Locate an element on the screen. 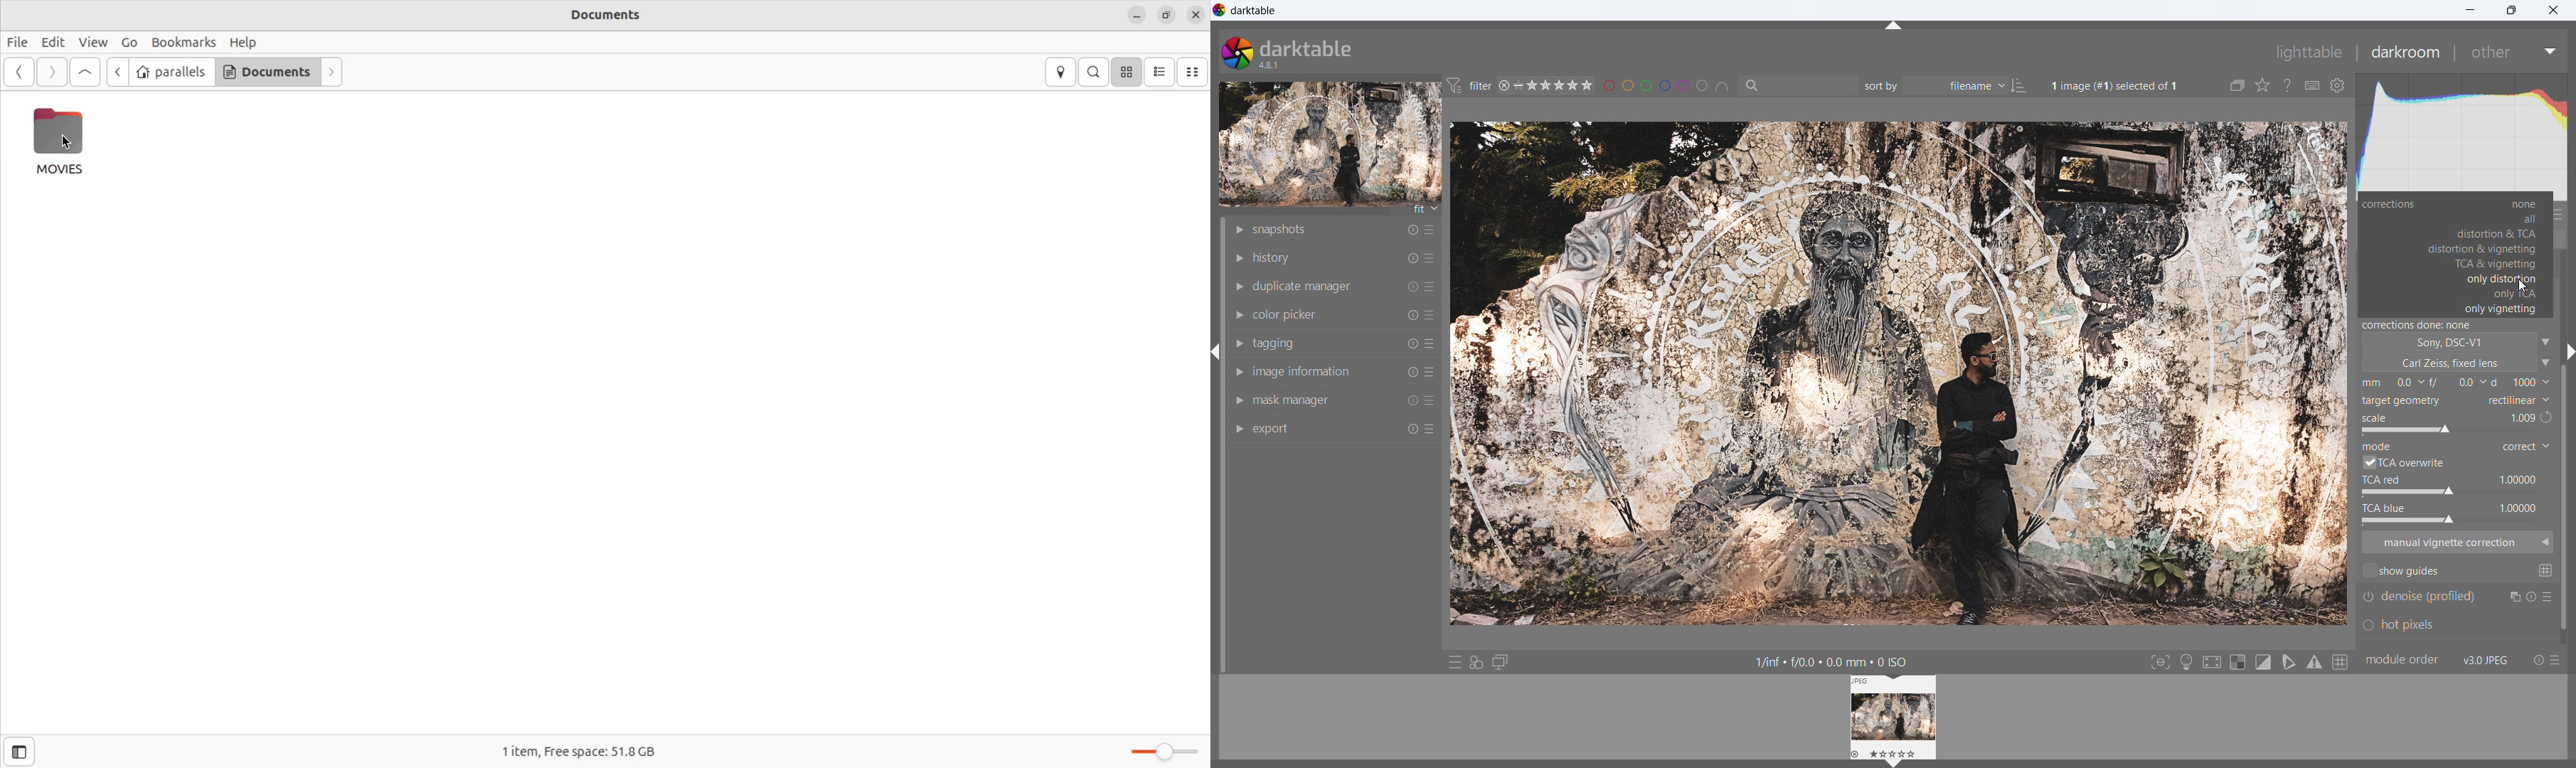 This screenshot has height=784, width=2576. only vignetting is located at coordinates (2502, 309).